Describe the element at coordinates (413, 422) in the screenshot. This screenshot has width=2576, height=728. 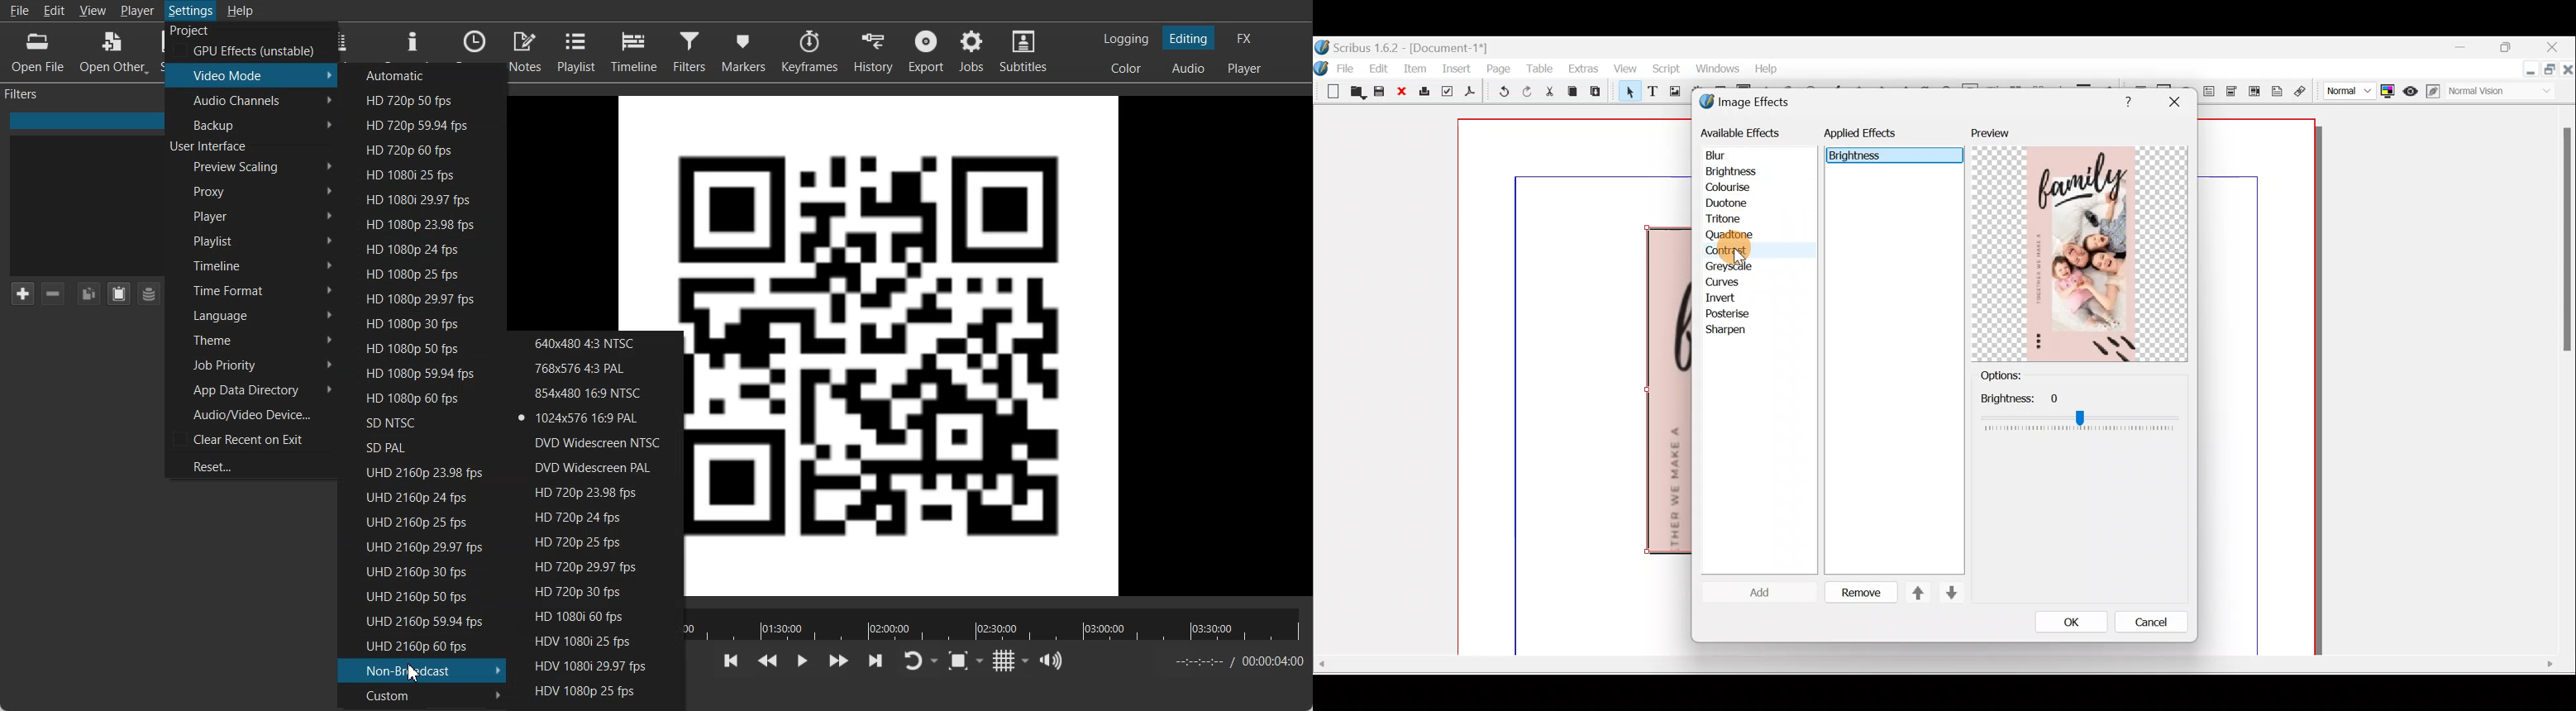
I see `SD NTSC` at that location.